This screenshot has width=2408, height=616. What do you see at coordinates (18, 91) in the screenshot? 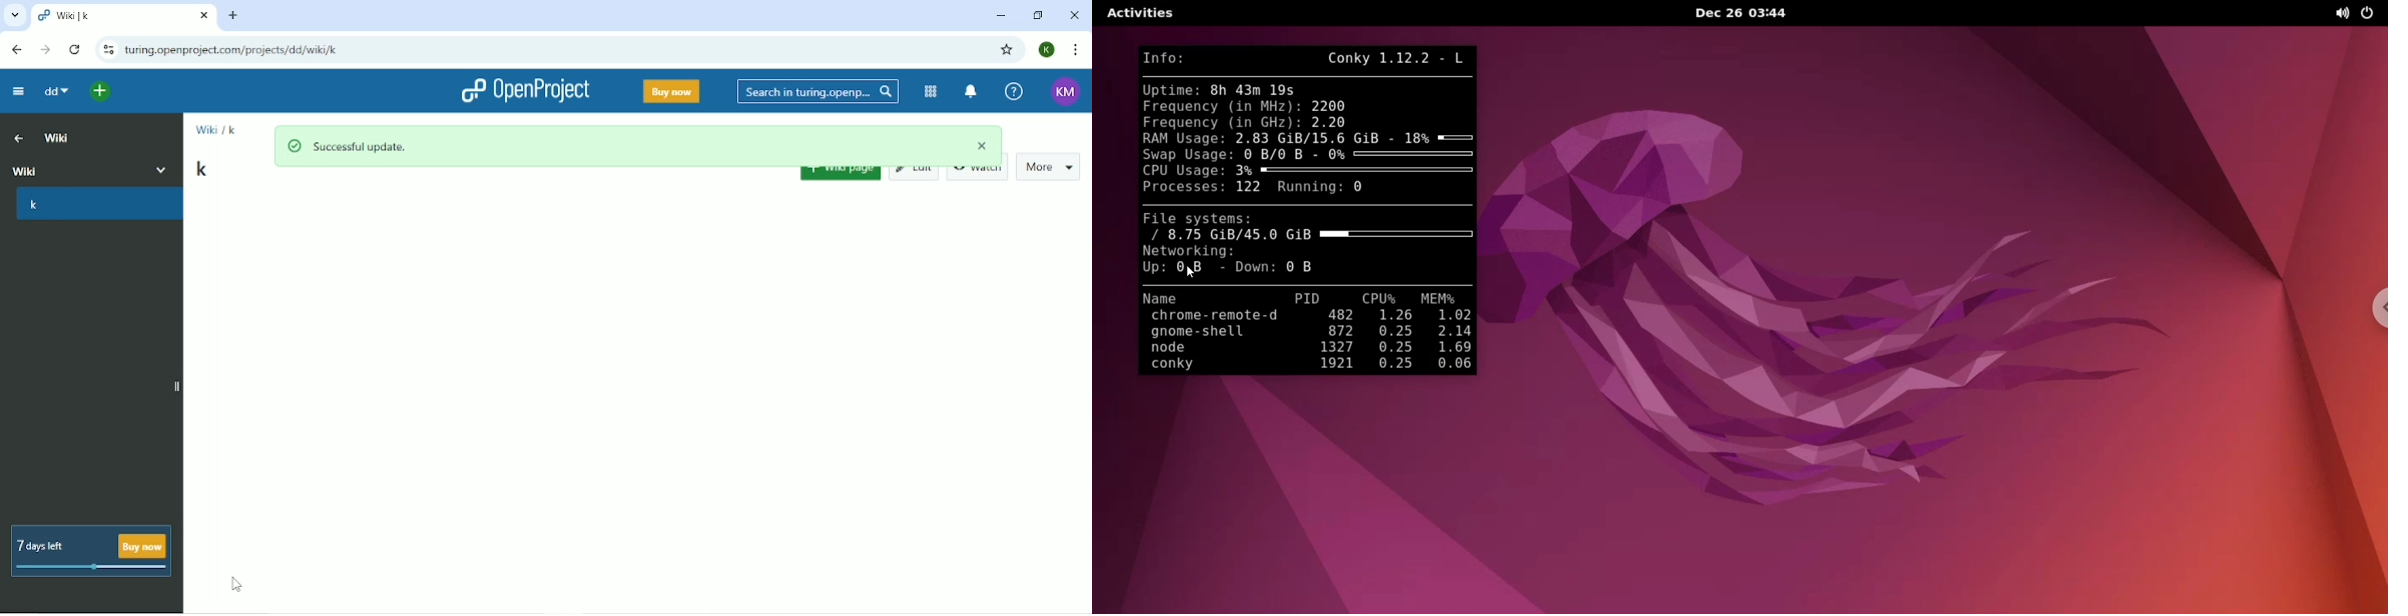
I see `Collapse project menu` at bounding box center [18, 91].